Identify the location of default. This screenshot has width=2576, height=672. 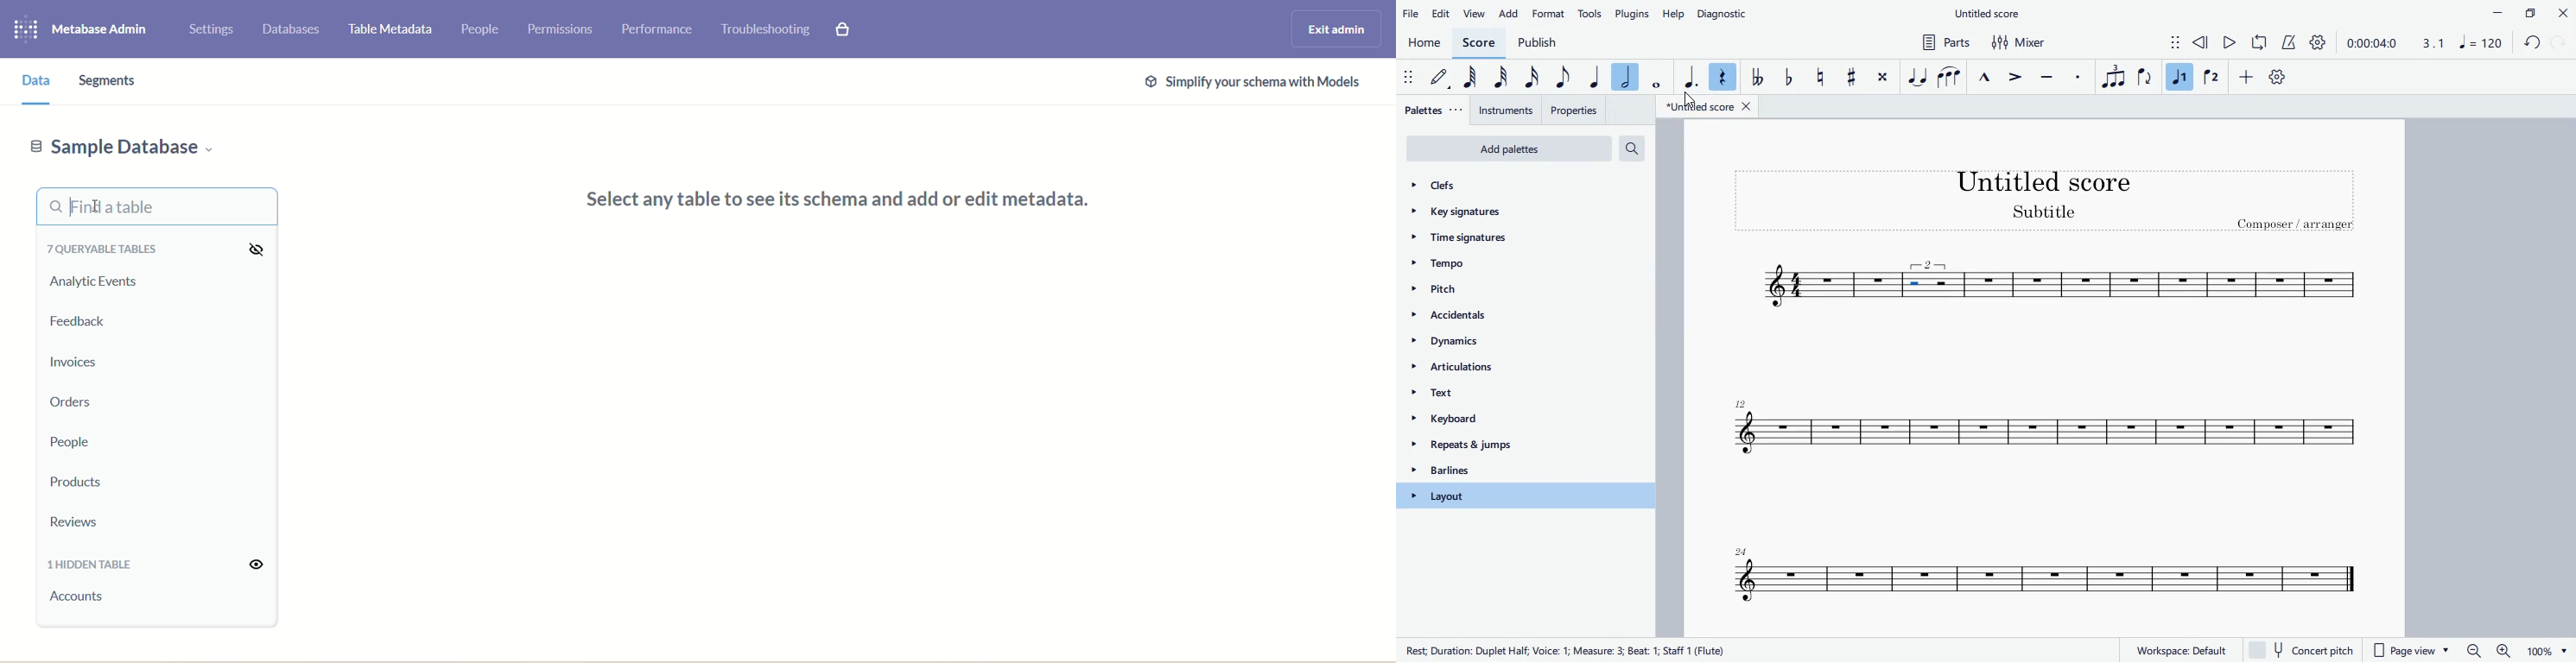
(2277, 79).